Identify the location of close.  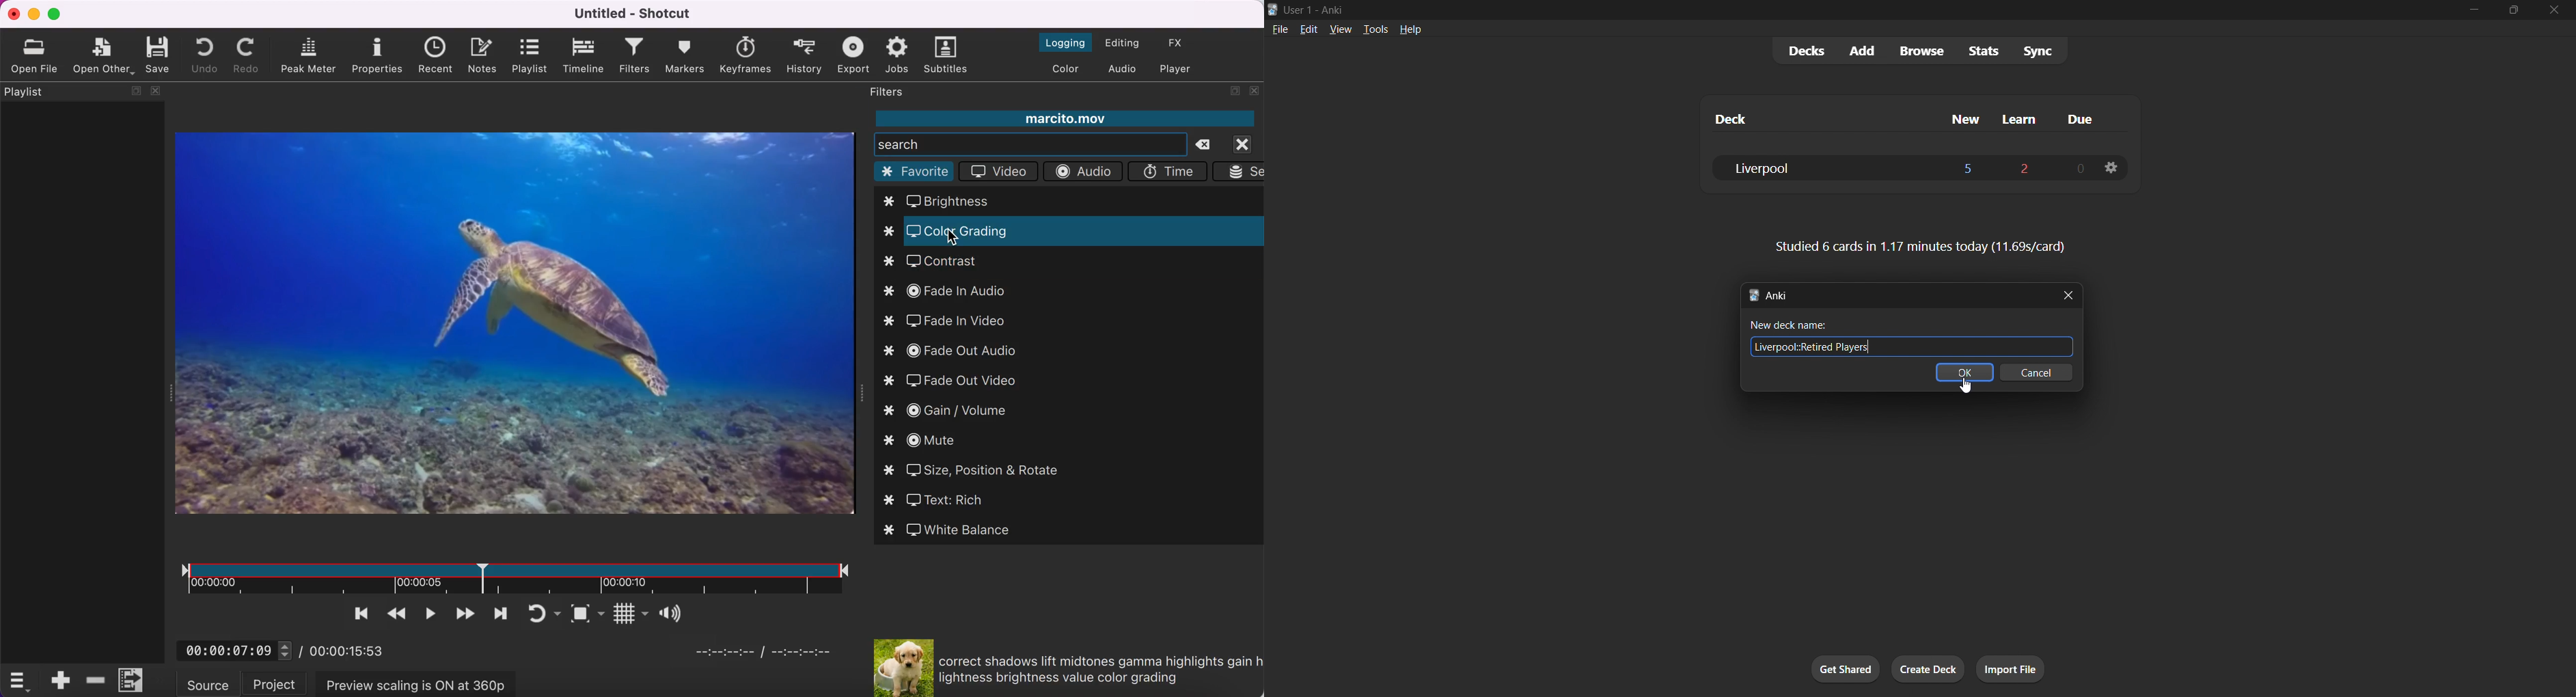
(2070, 295).